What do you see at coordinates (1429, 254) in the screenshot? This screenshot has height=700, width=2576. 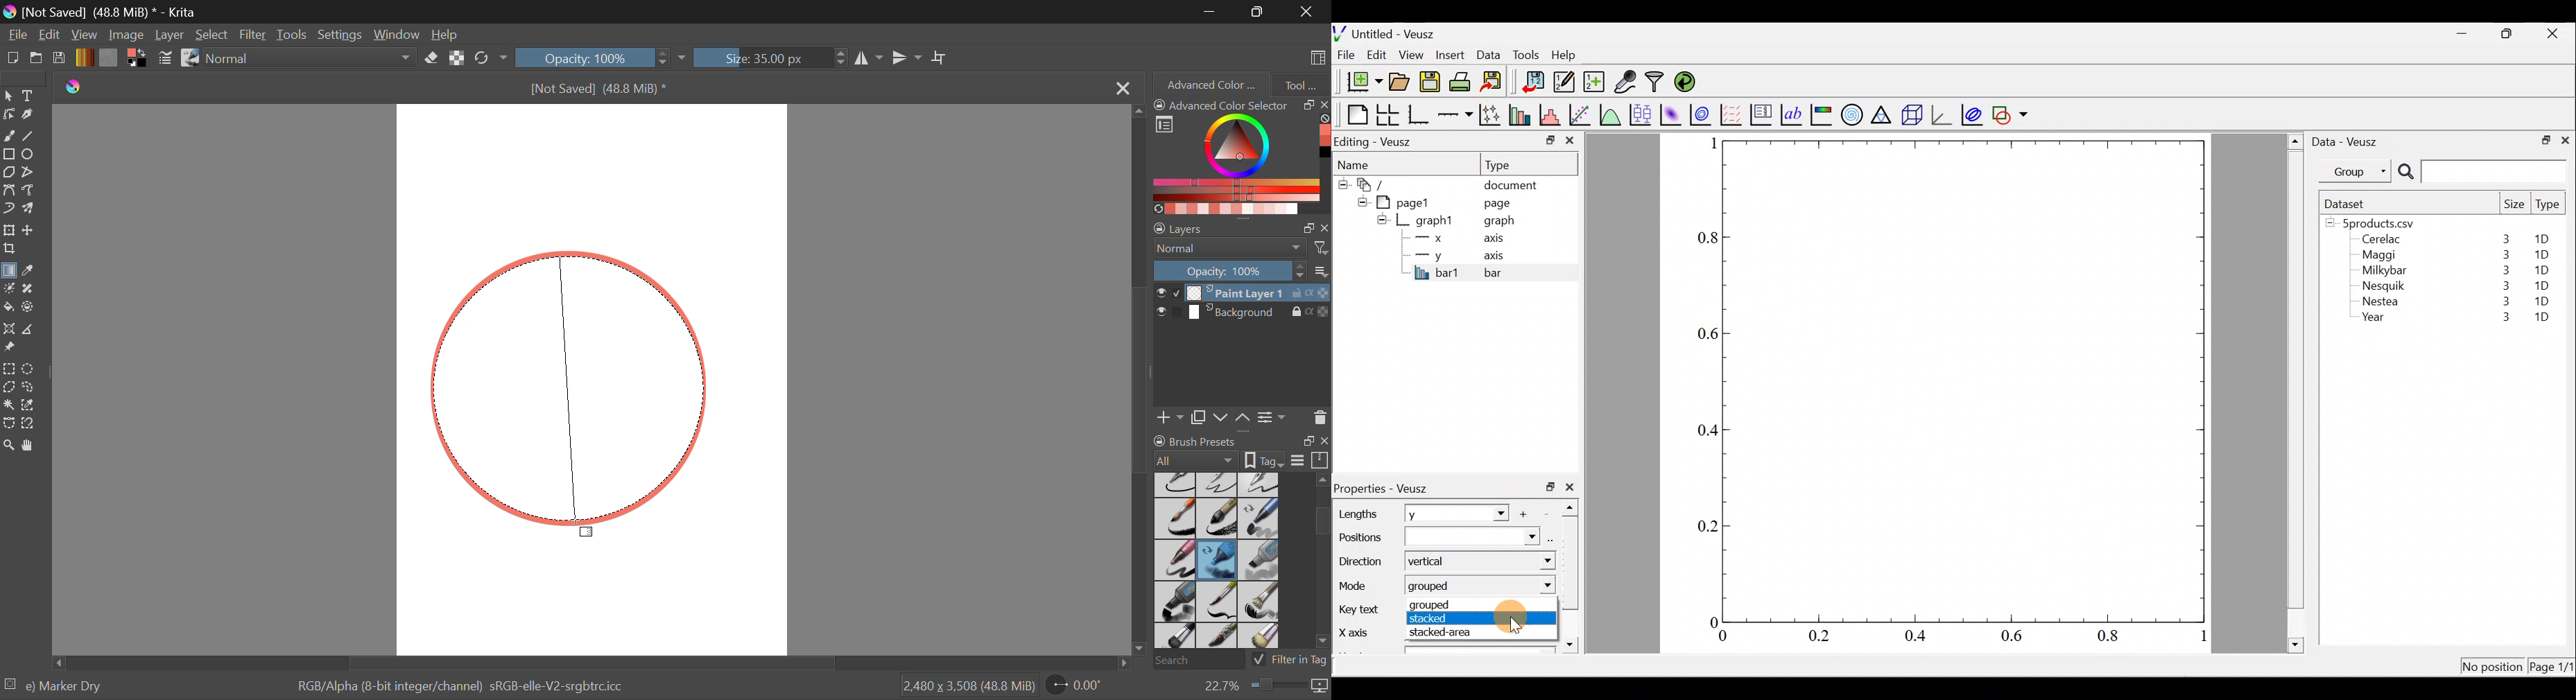 I see `y` at bounding box center [1429, 254].